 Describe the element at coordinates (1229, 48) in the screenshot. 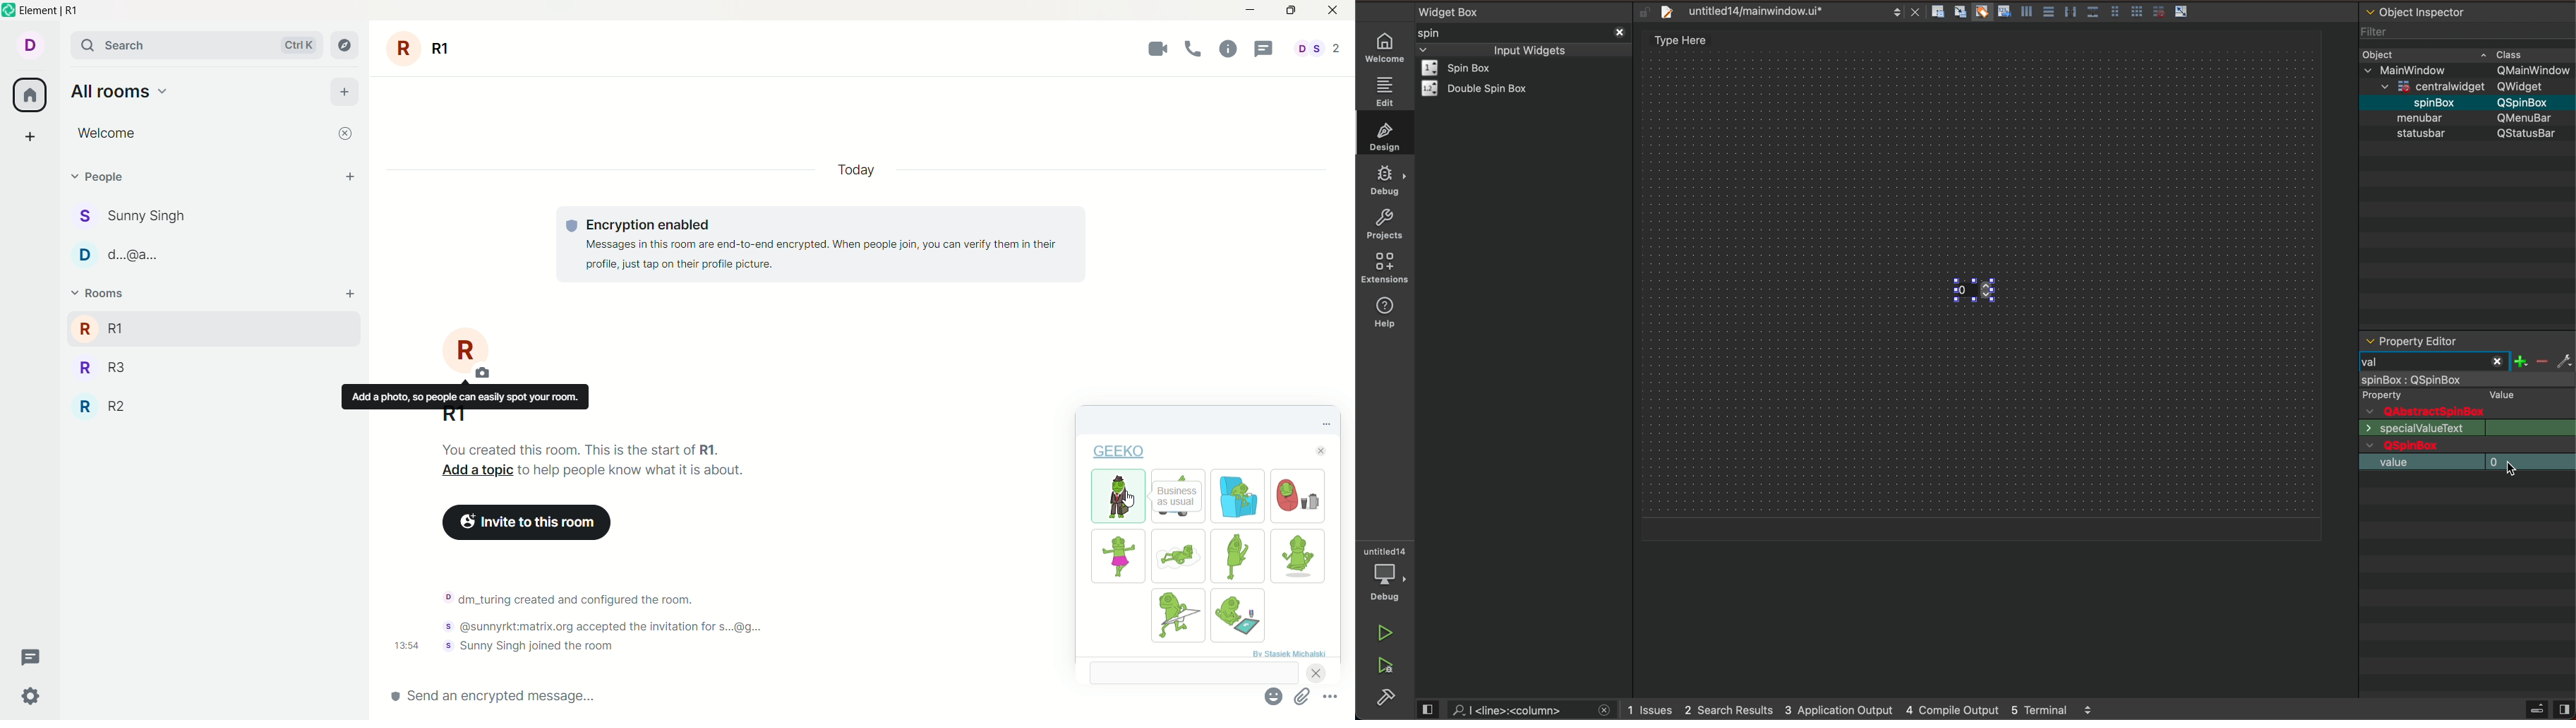

I see `help` at that location.